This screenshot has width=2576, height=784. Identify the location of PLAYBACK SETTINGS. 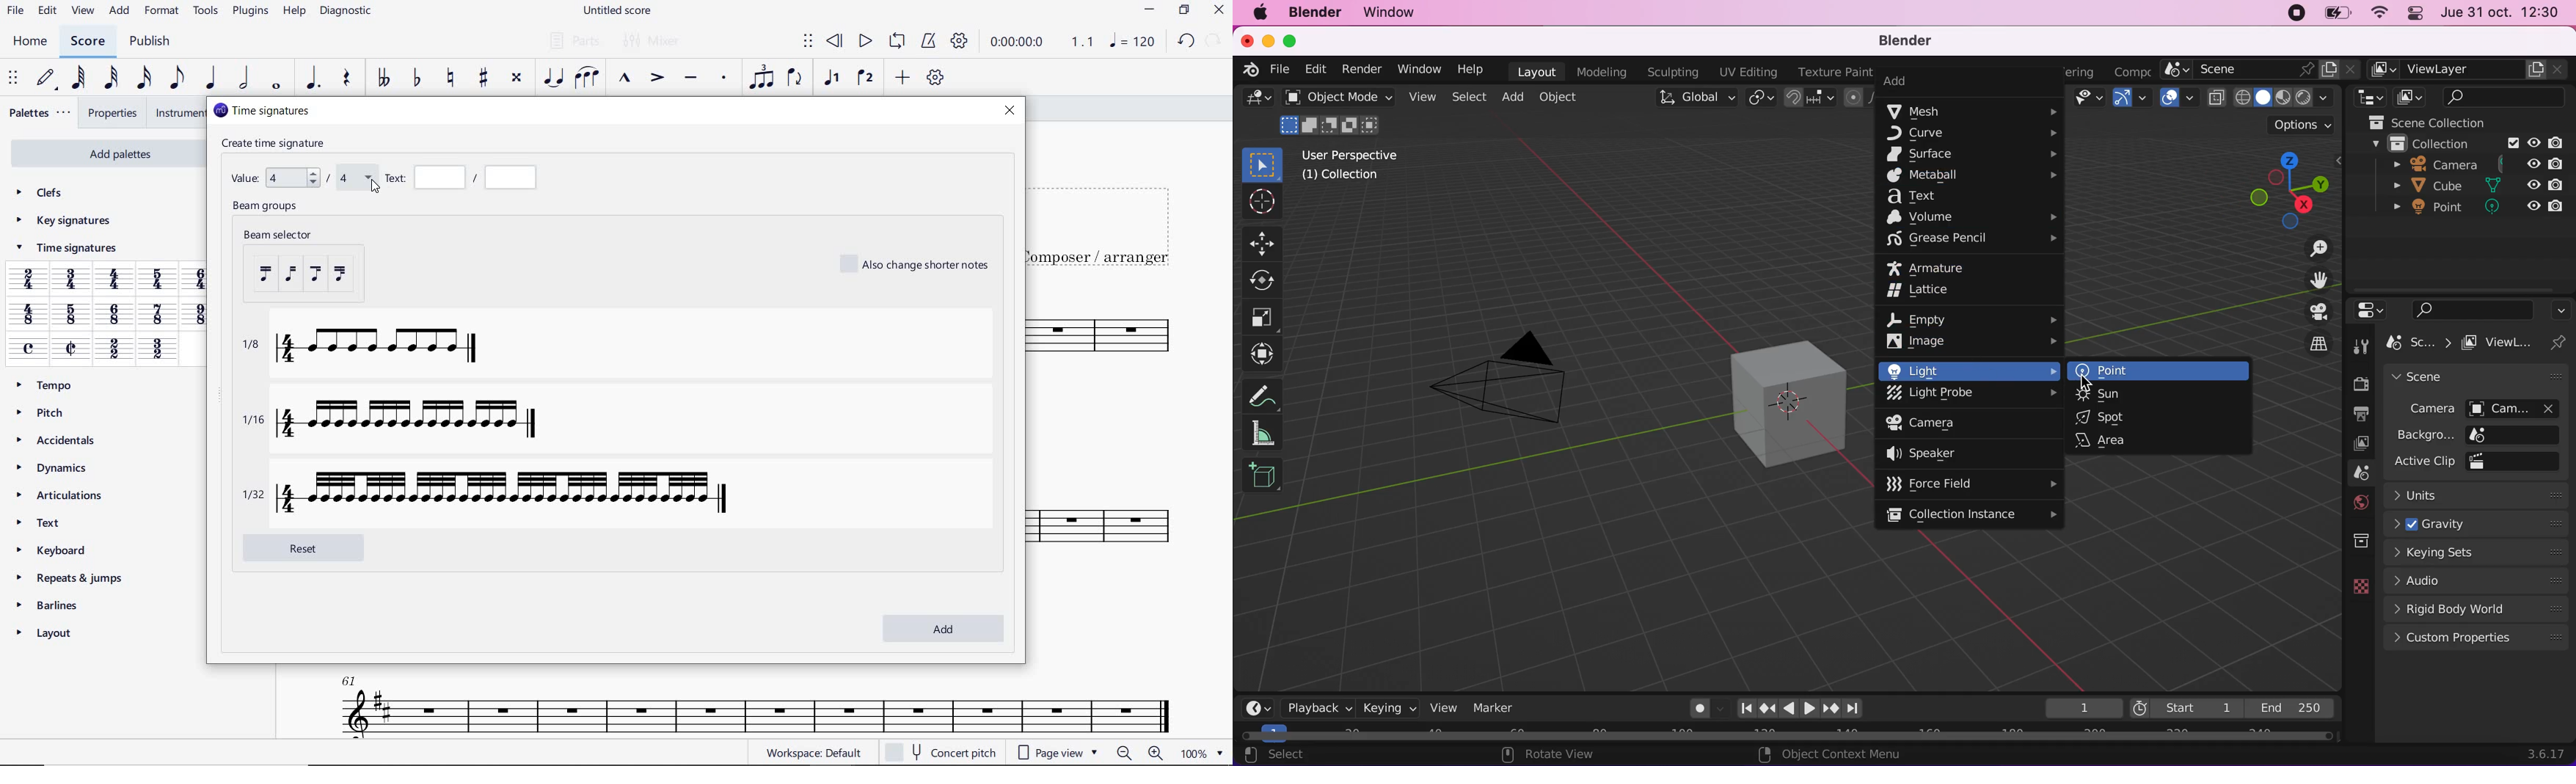
(960, 43).